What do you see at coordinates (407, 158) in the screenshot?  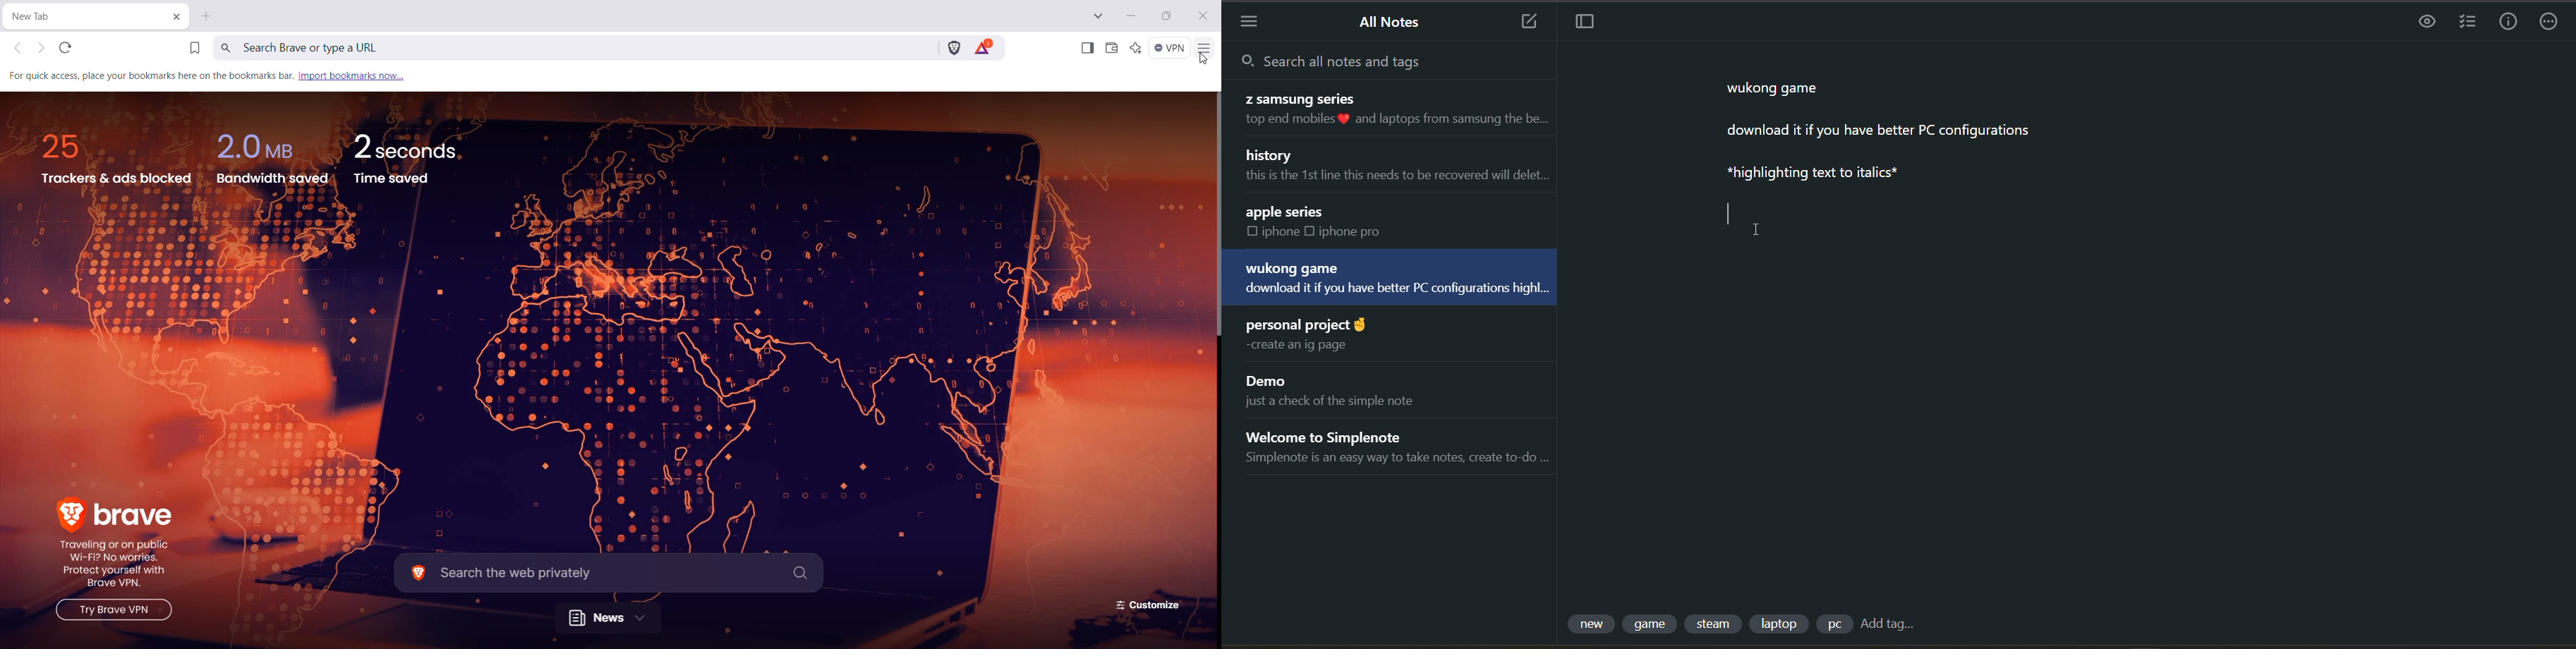 I see `2 seconds time saved` at bounding box center [407, 158].